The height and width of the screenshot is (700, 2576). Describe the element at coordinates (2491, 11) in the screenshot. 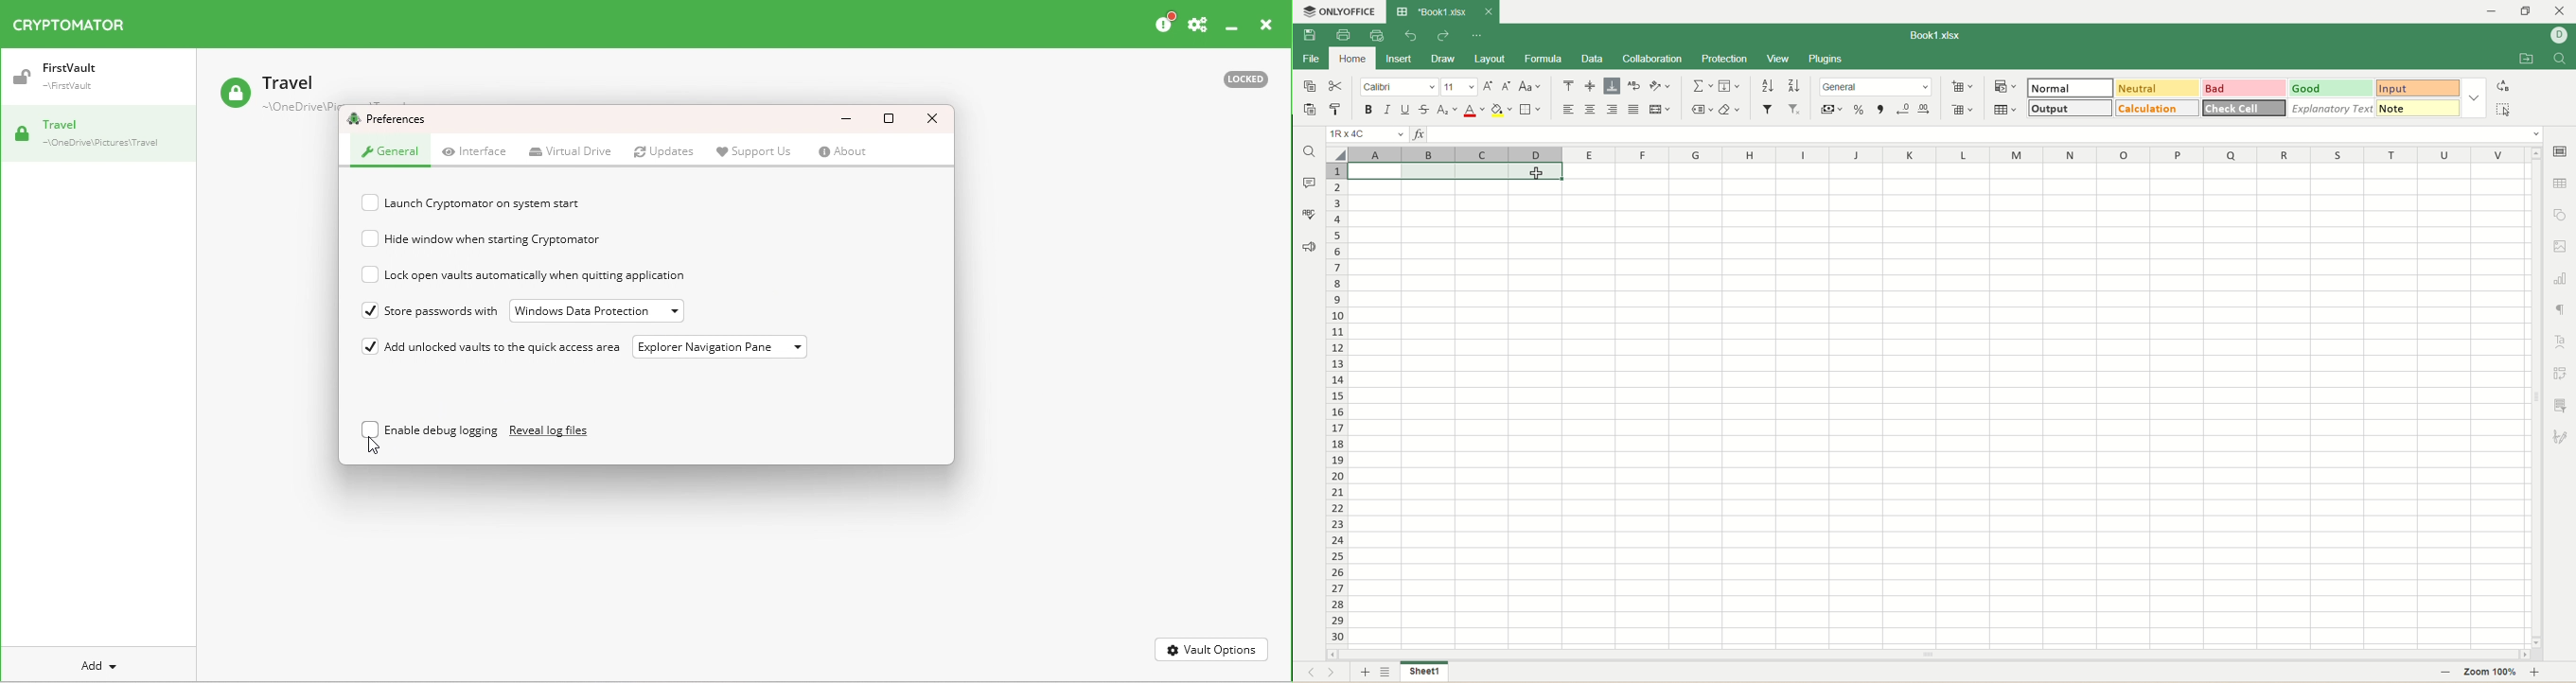

I see `minimize` at that location.